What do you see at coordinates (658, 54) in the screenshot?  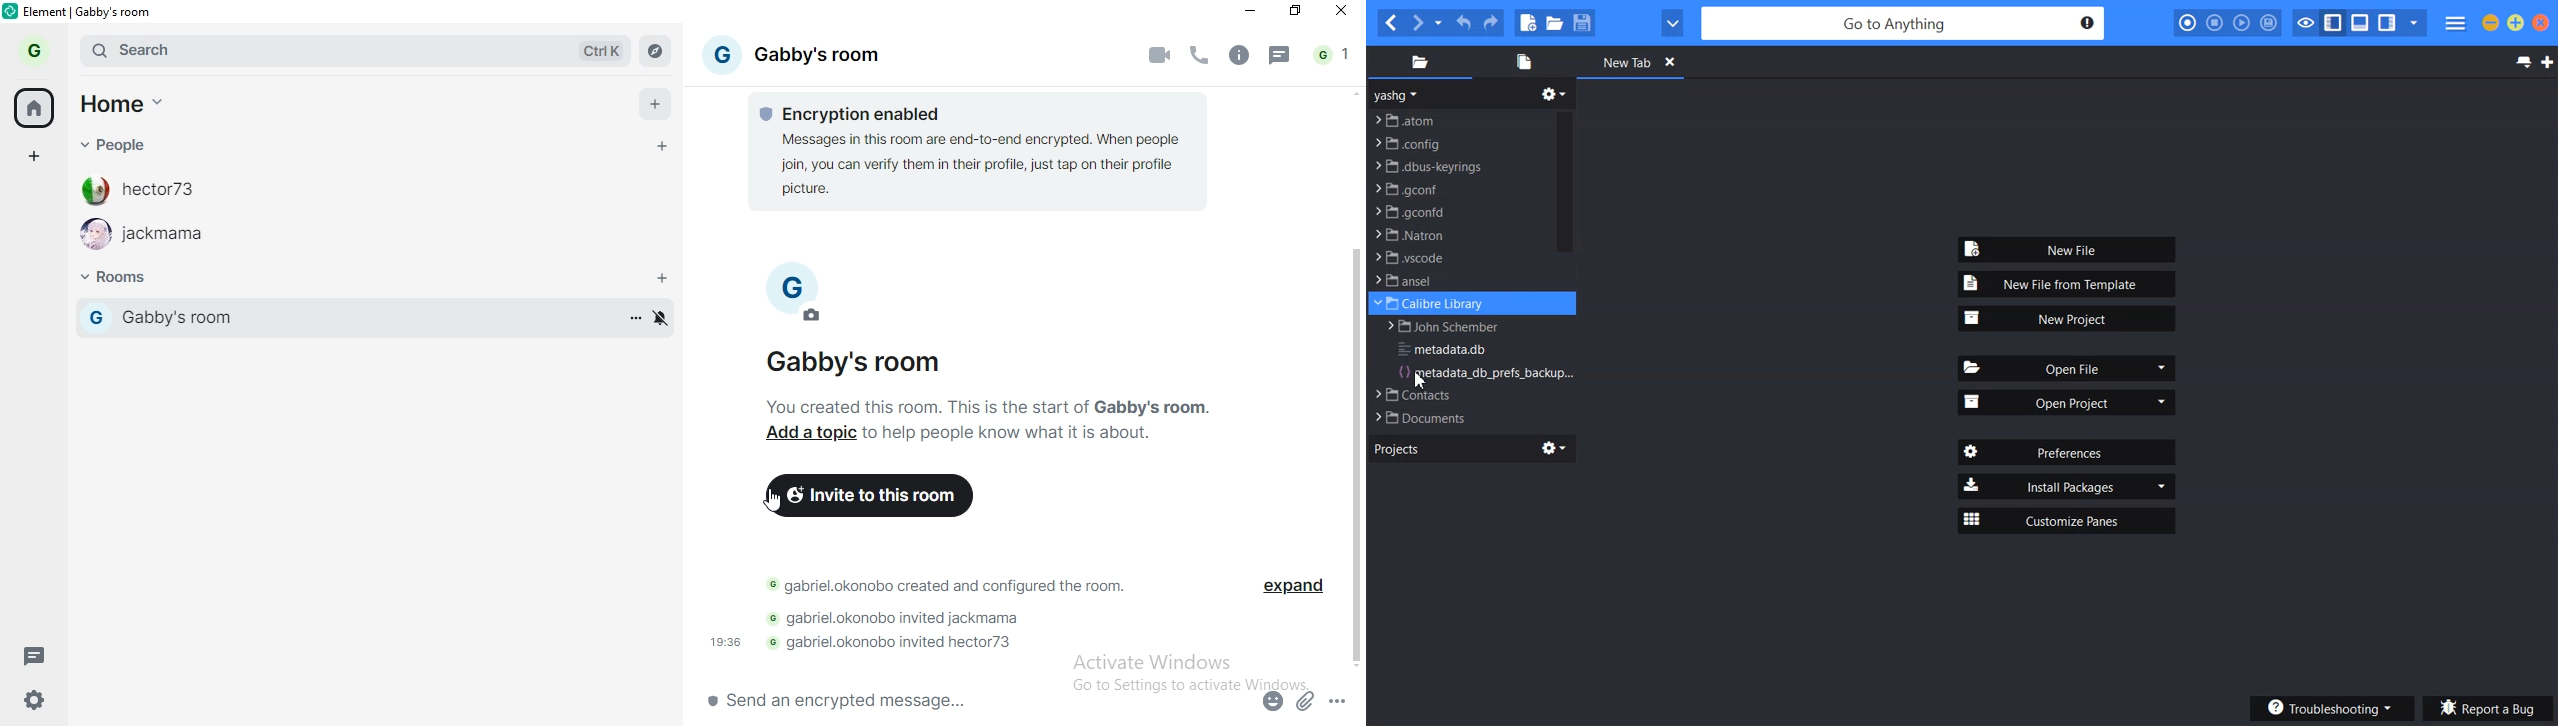 I see `navigate` at bounding box center [658, 54].